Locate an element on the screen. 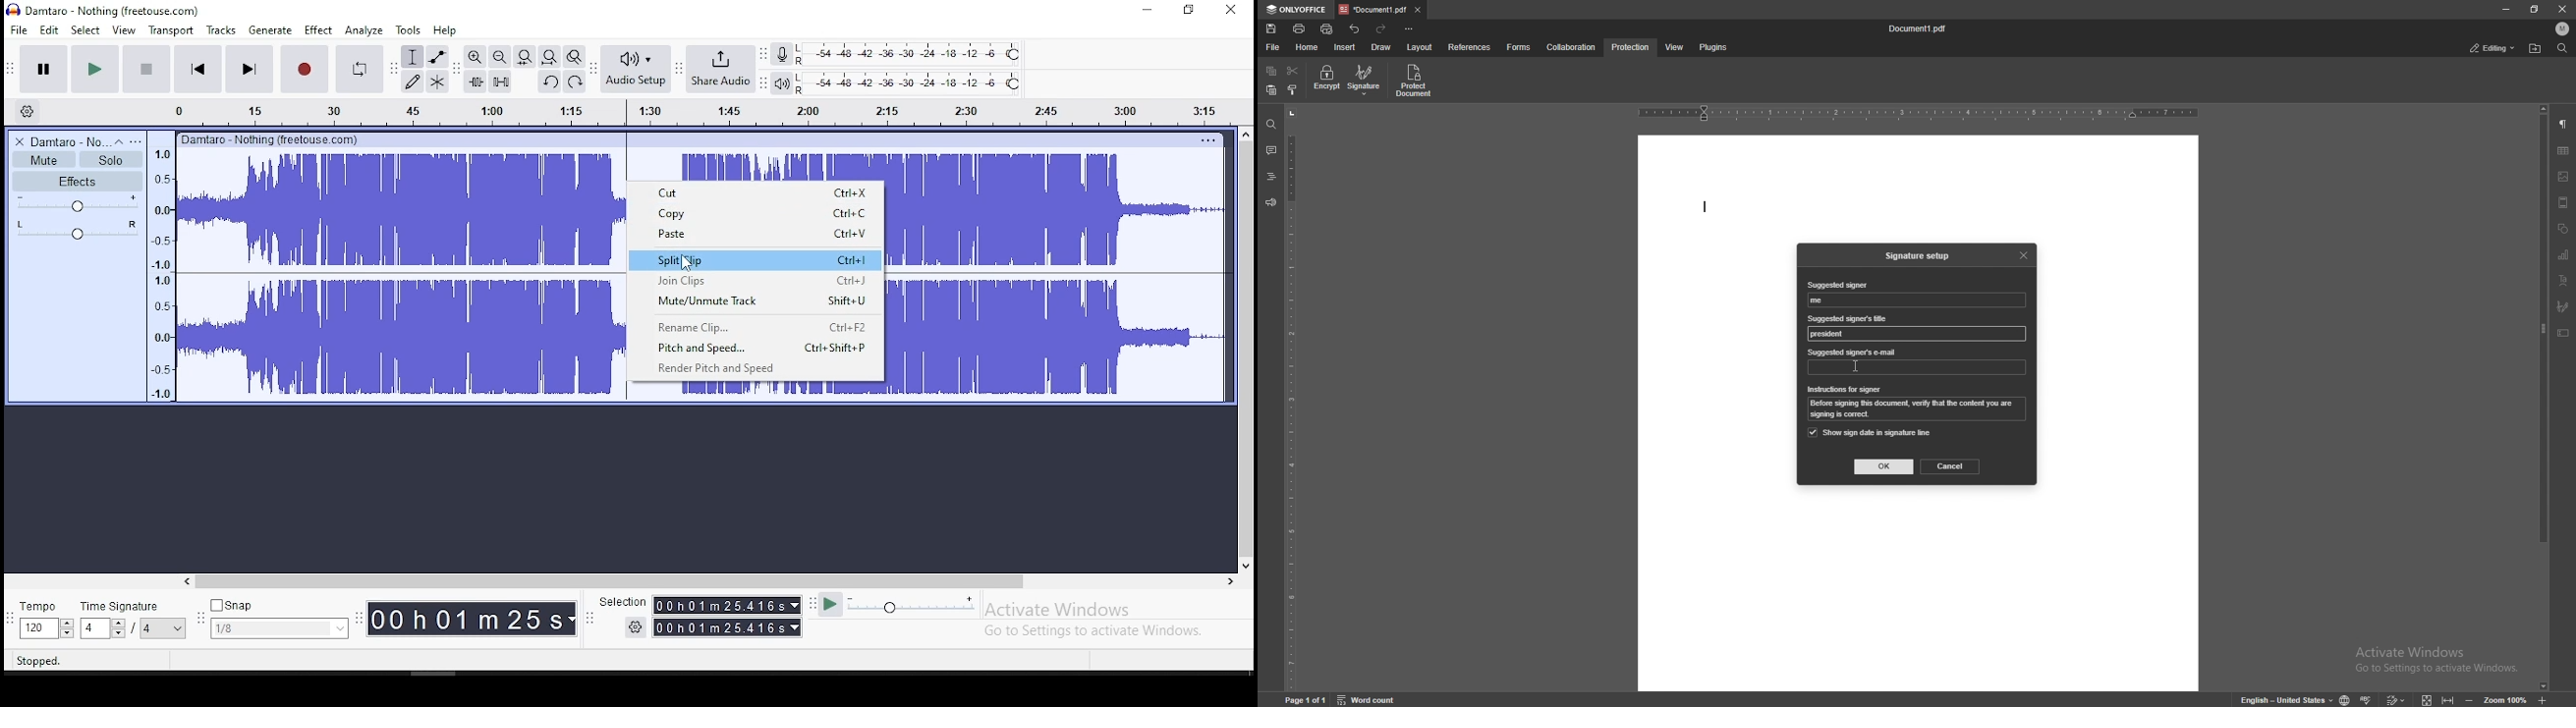  audio track name is located at coordinates (68, 140).